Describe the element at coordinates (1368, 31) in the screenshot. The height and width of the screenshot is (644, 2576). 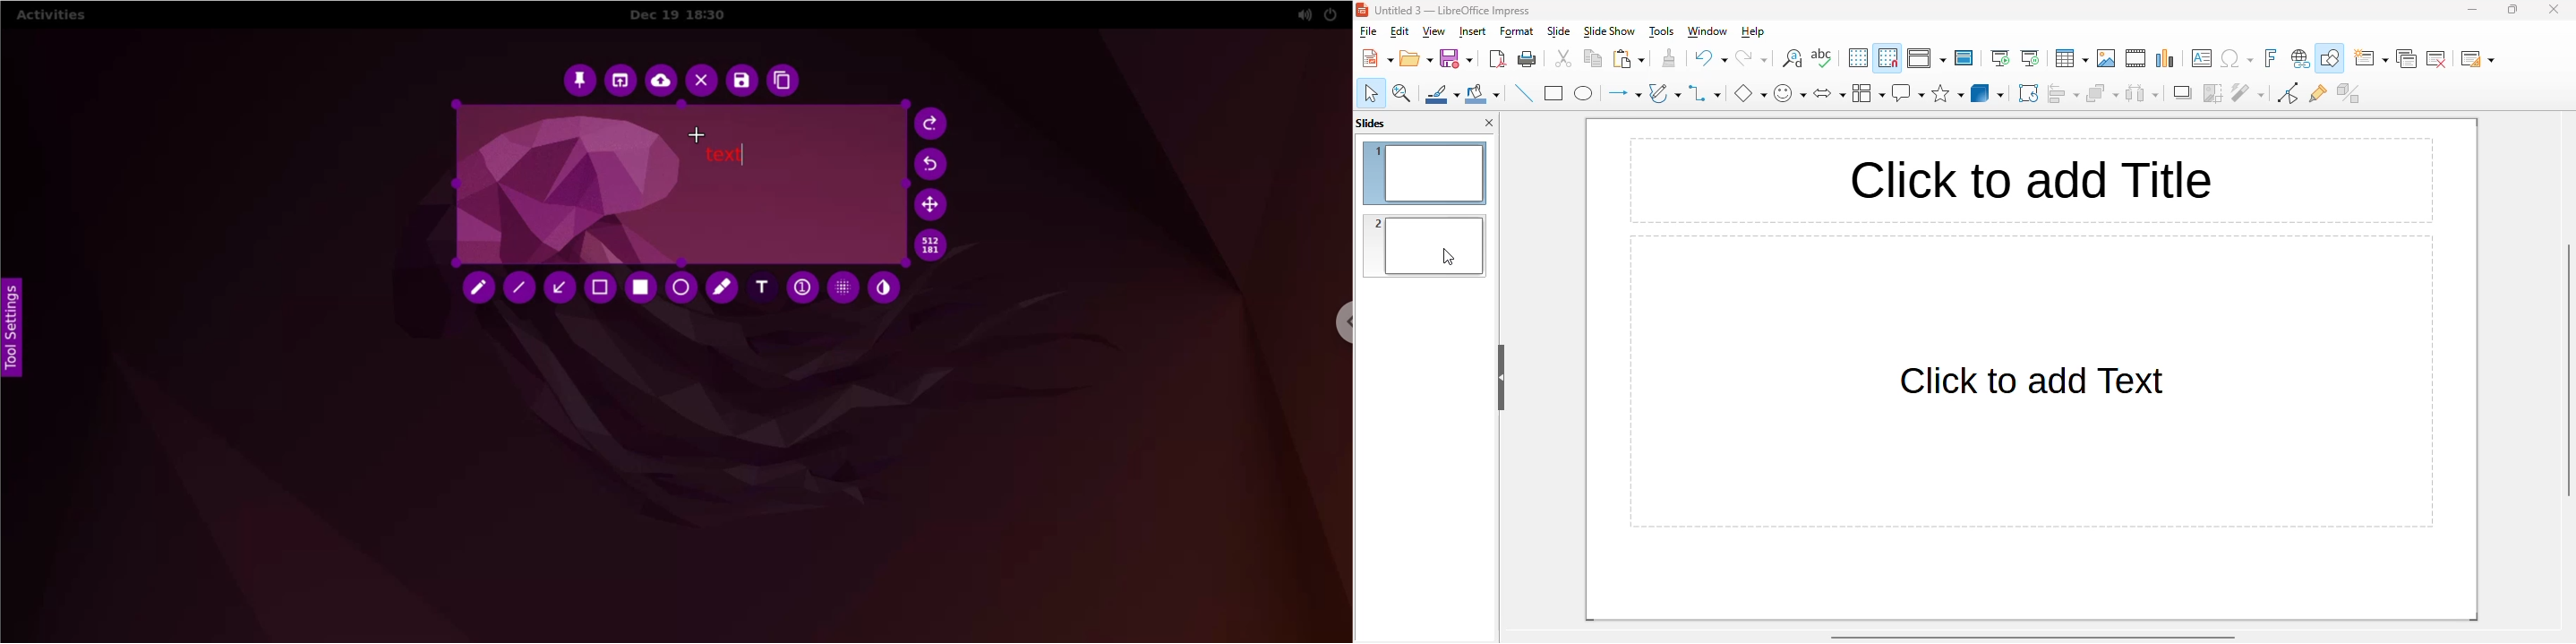
I see `file` at that location.